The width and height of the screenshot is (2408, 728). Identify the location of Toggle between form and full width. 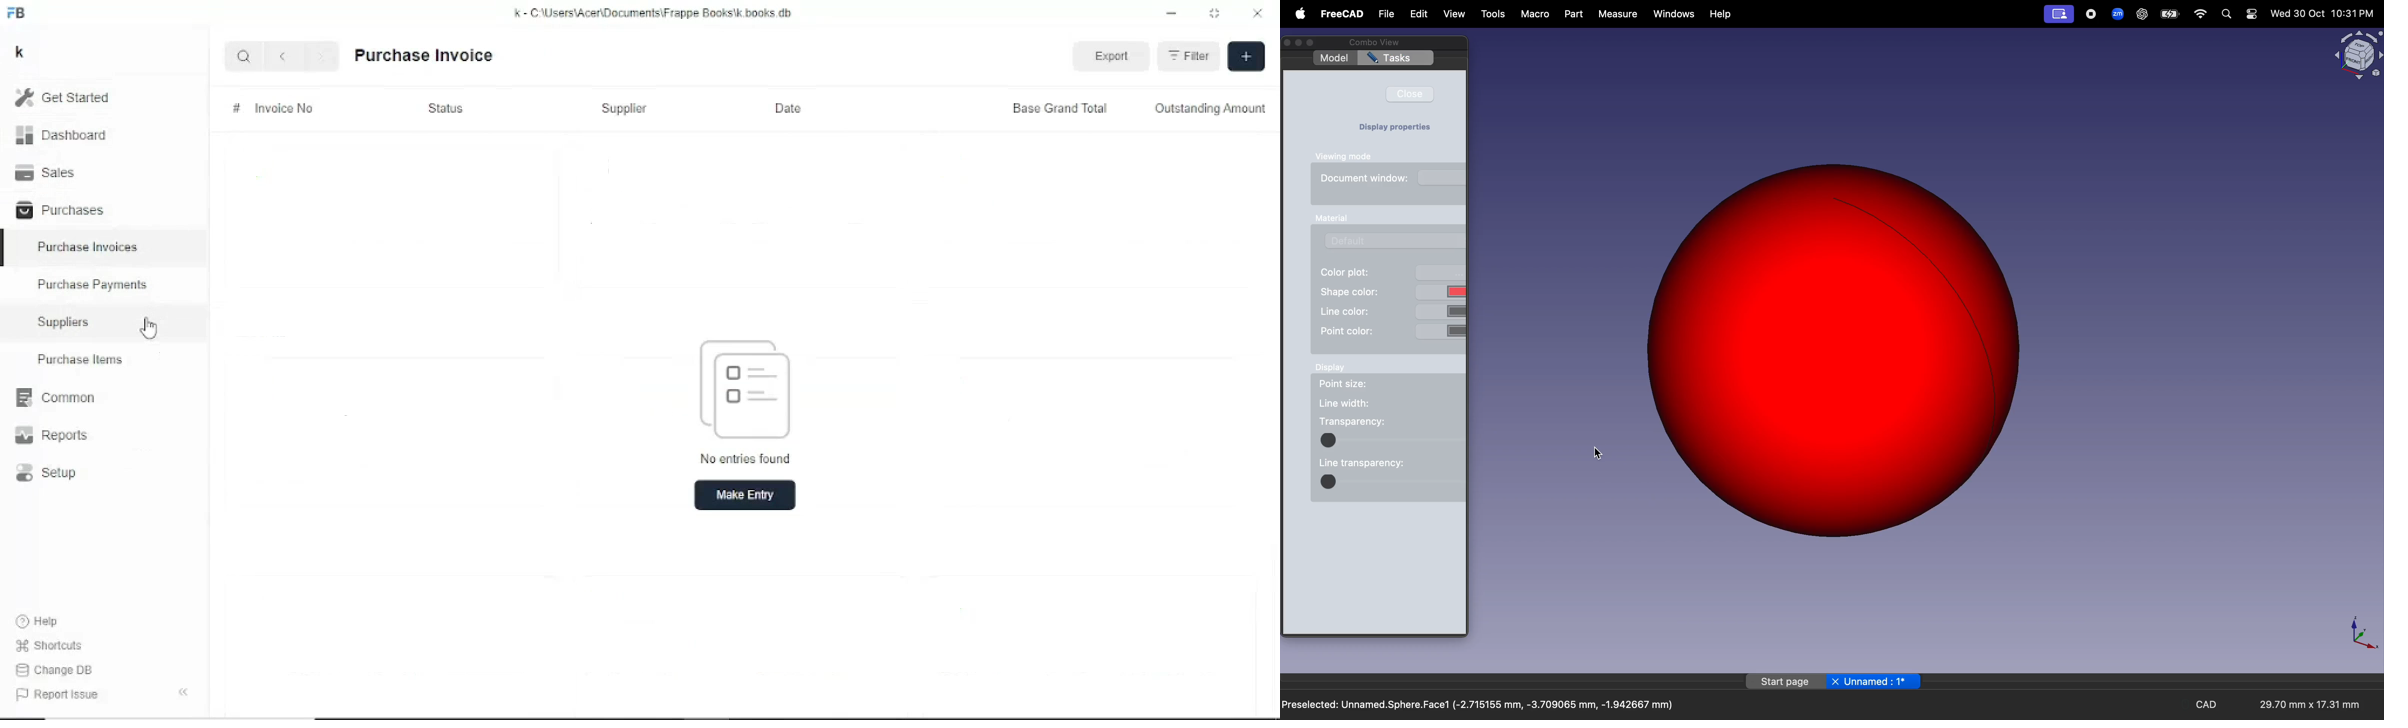
(1214, 13).